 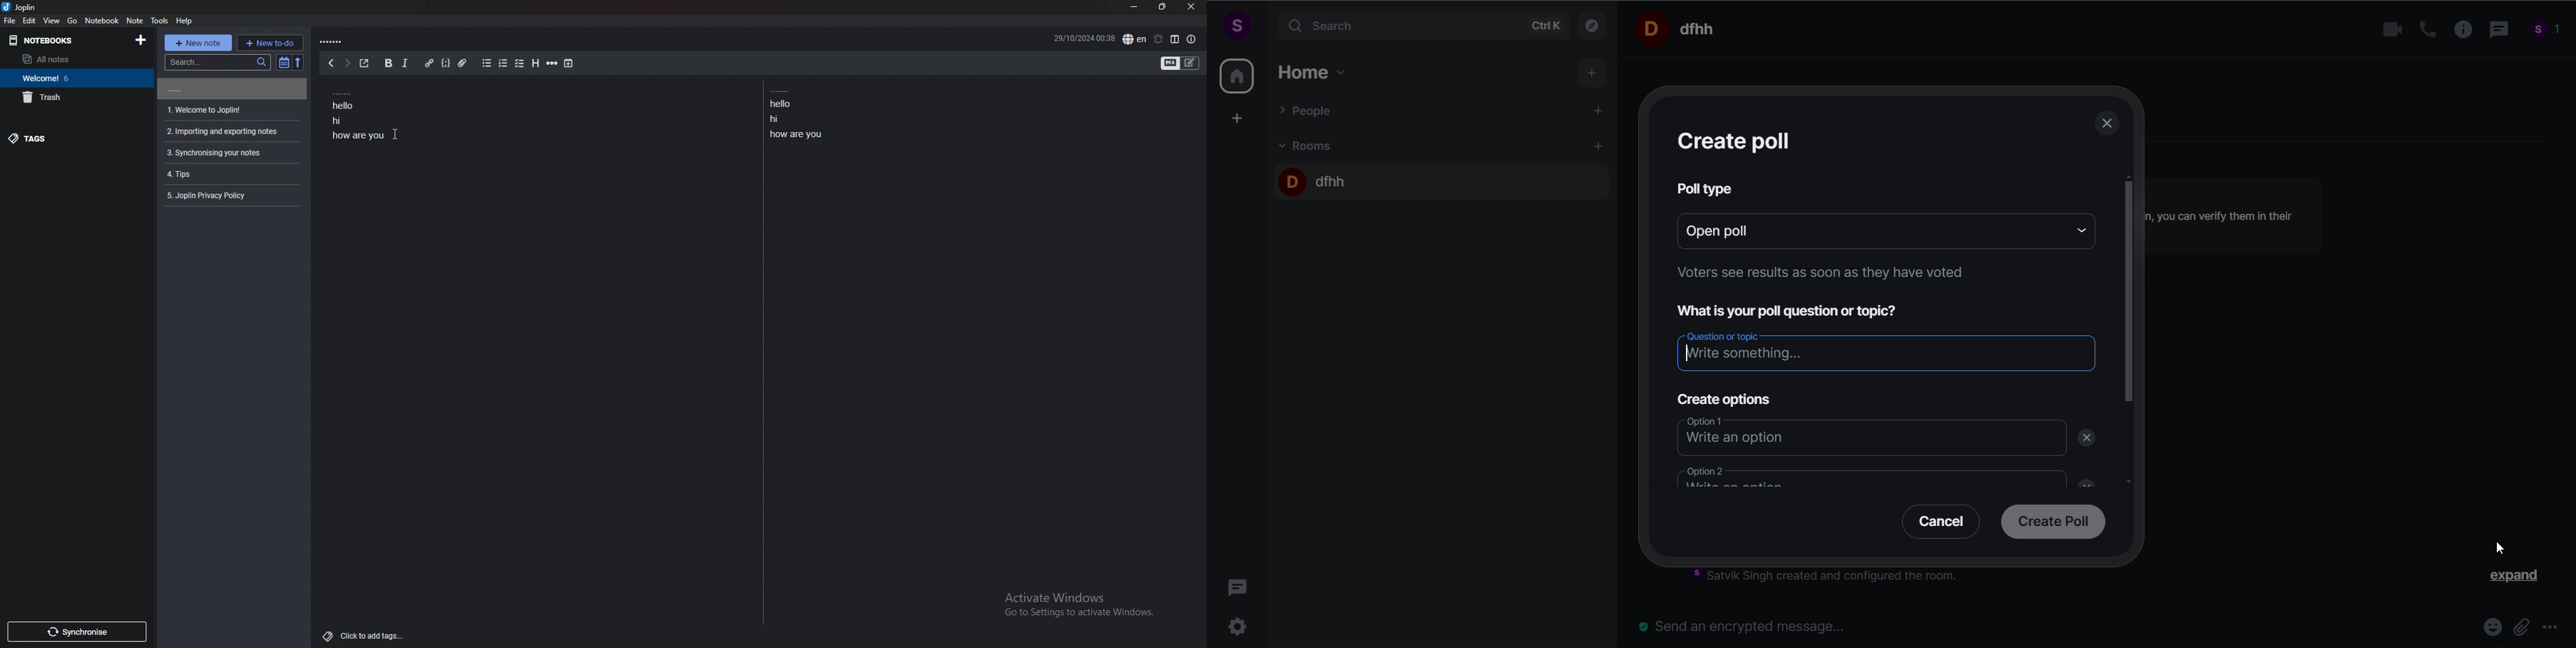 What do you see at coordinates (1863, 229) in the screenshot?
I see `open poll` at bounding box center [1863, 229].